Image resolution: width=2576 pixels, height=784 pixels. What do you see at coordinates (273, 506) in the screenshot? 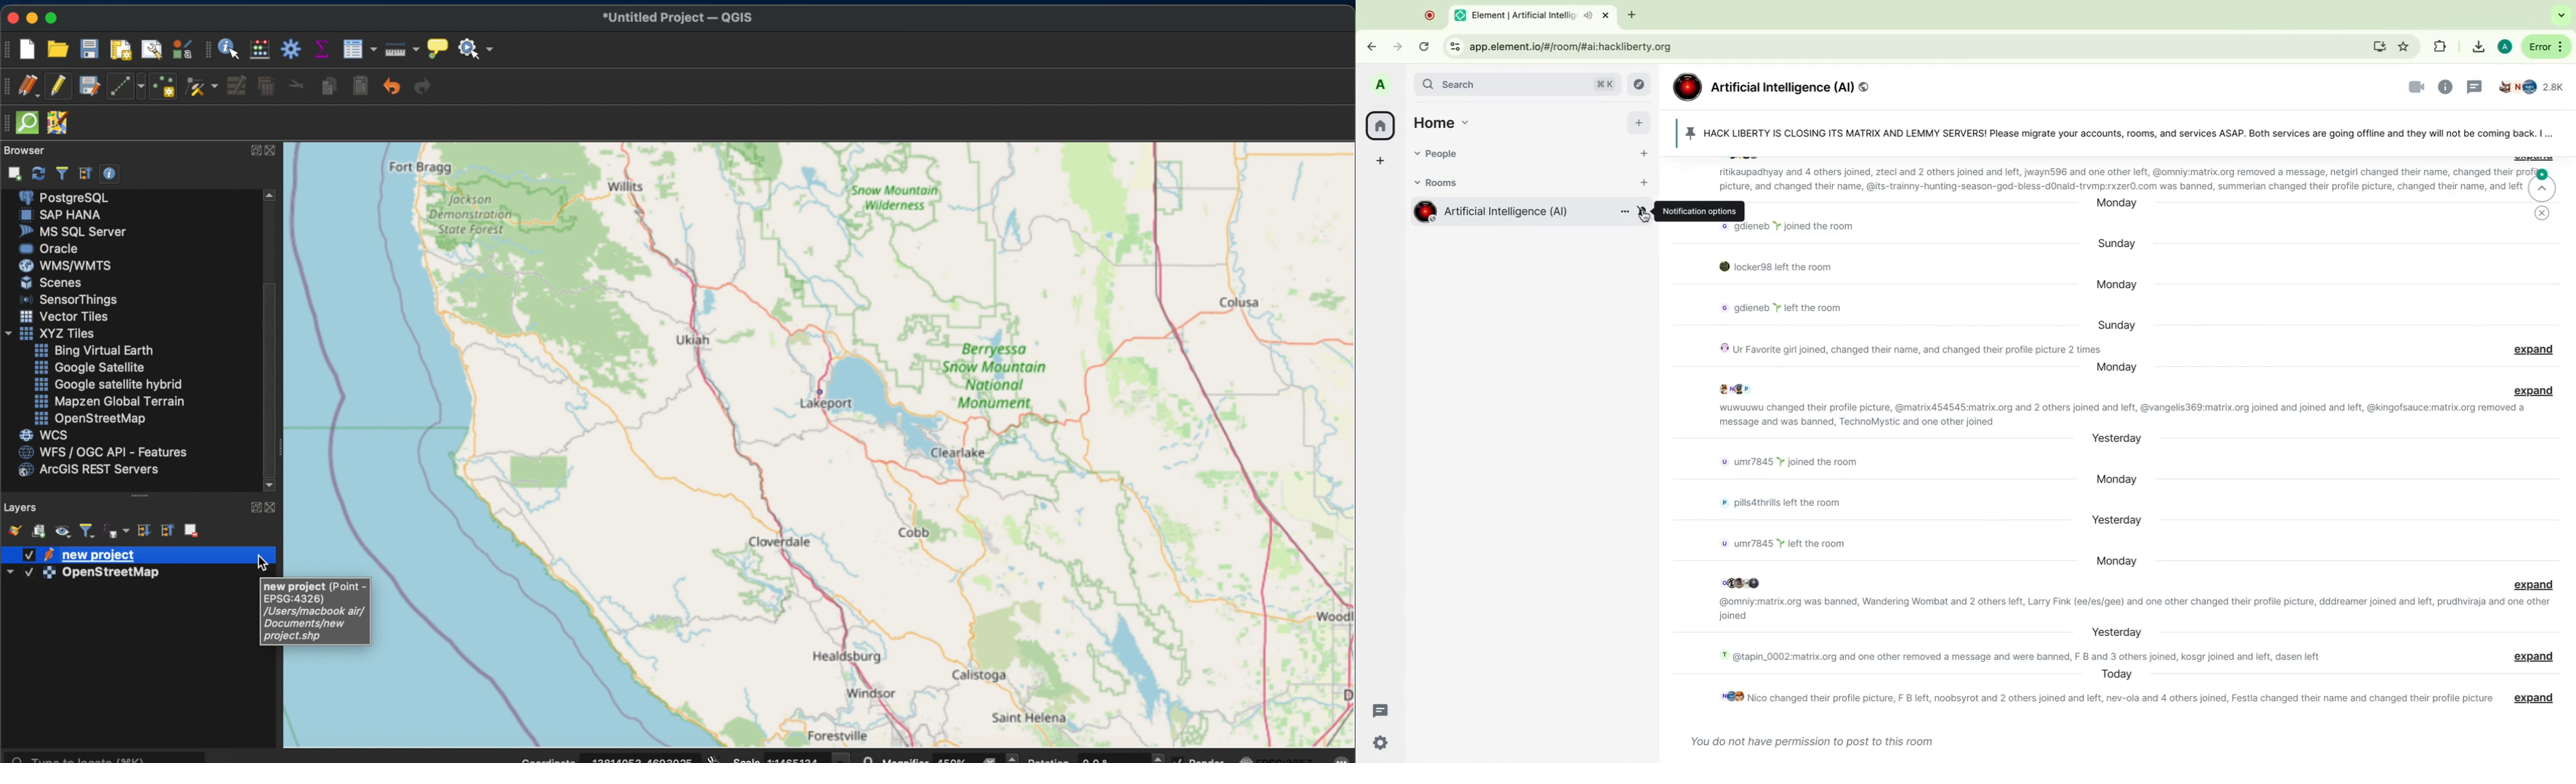
I see `close` at bounding box center [273, 506].